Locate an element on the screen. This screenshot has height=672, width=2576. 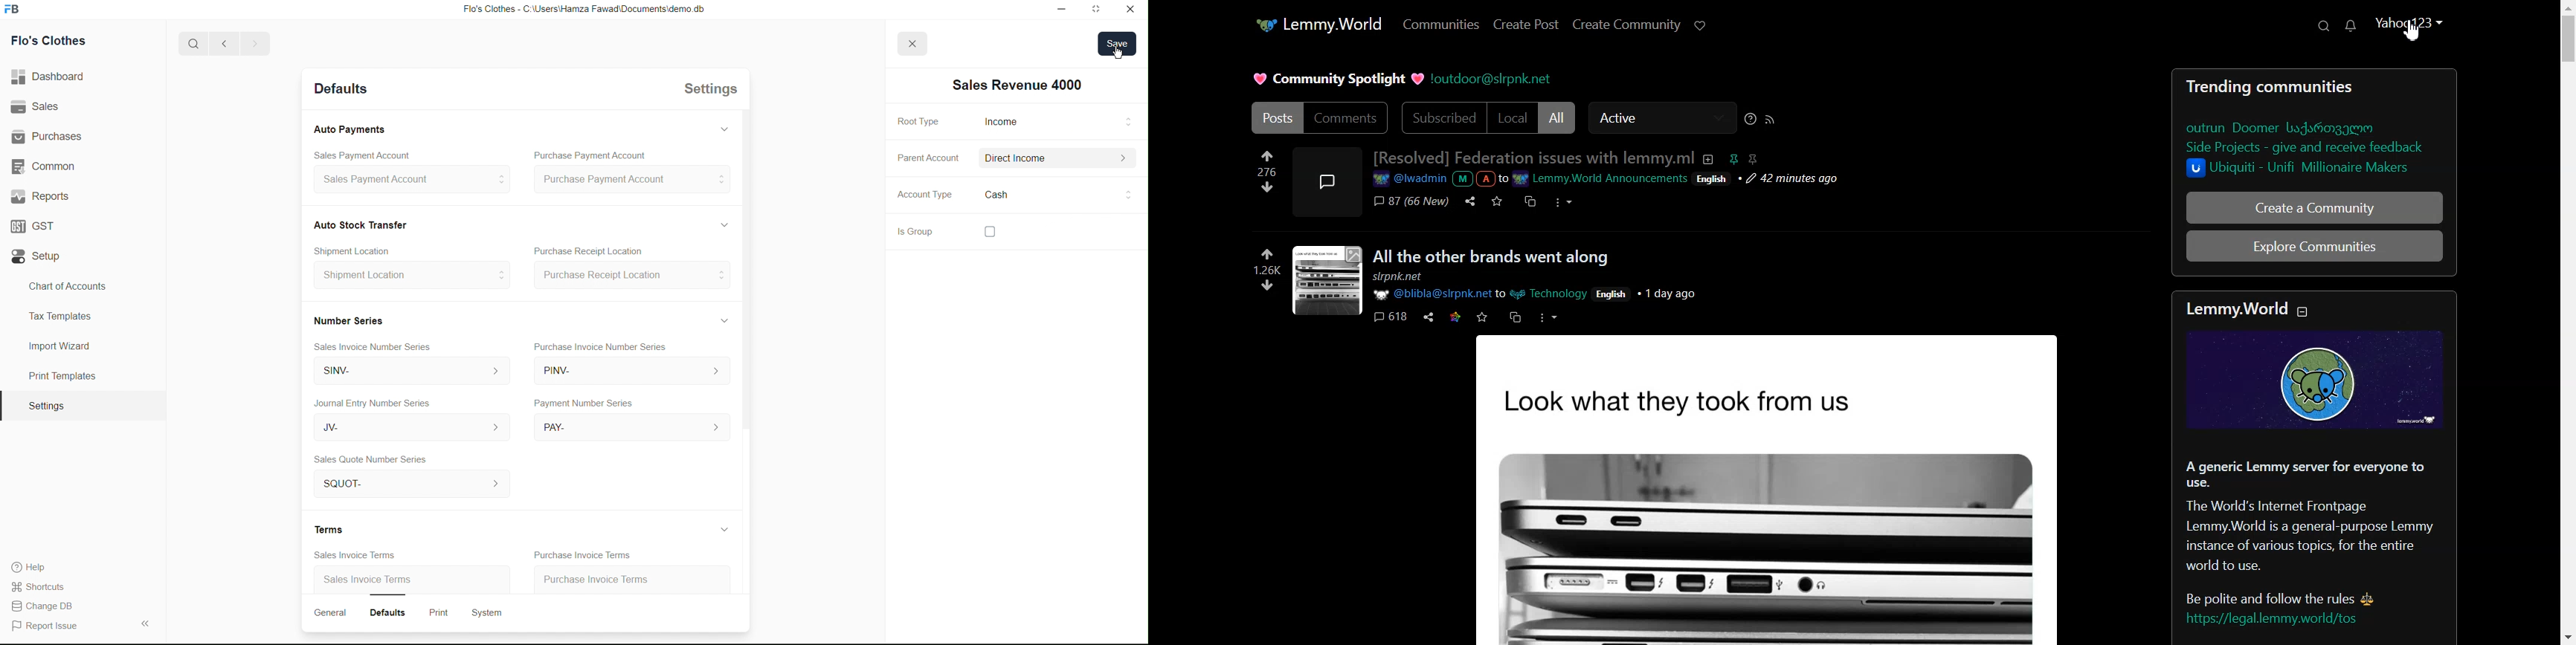
cursor is located at coordinates (1128, 192).